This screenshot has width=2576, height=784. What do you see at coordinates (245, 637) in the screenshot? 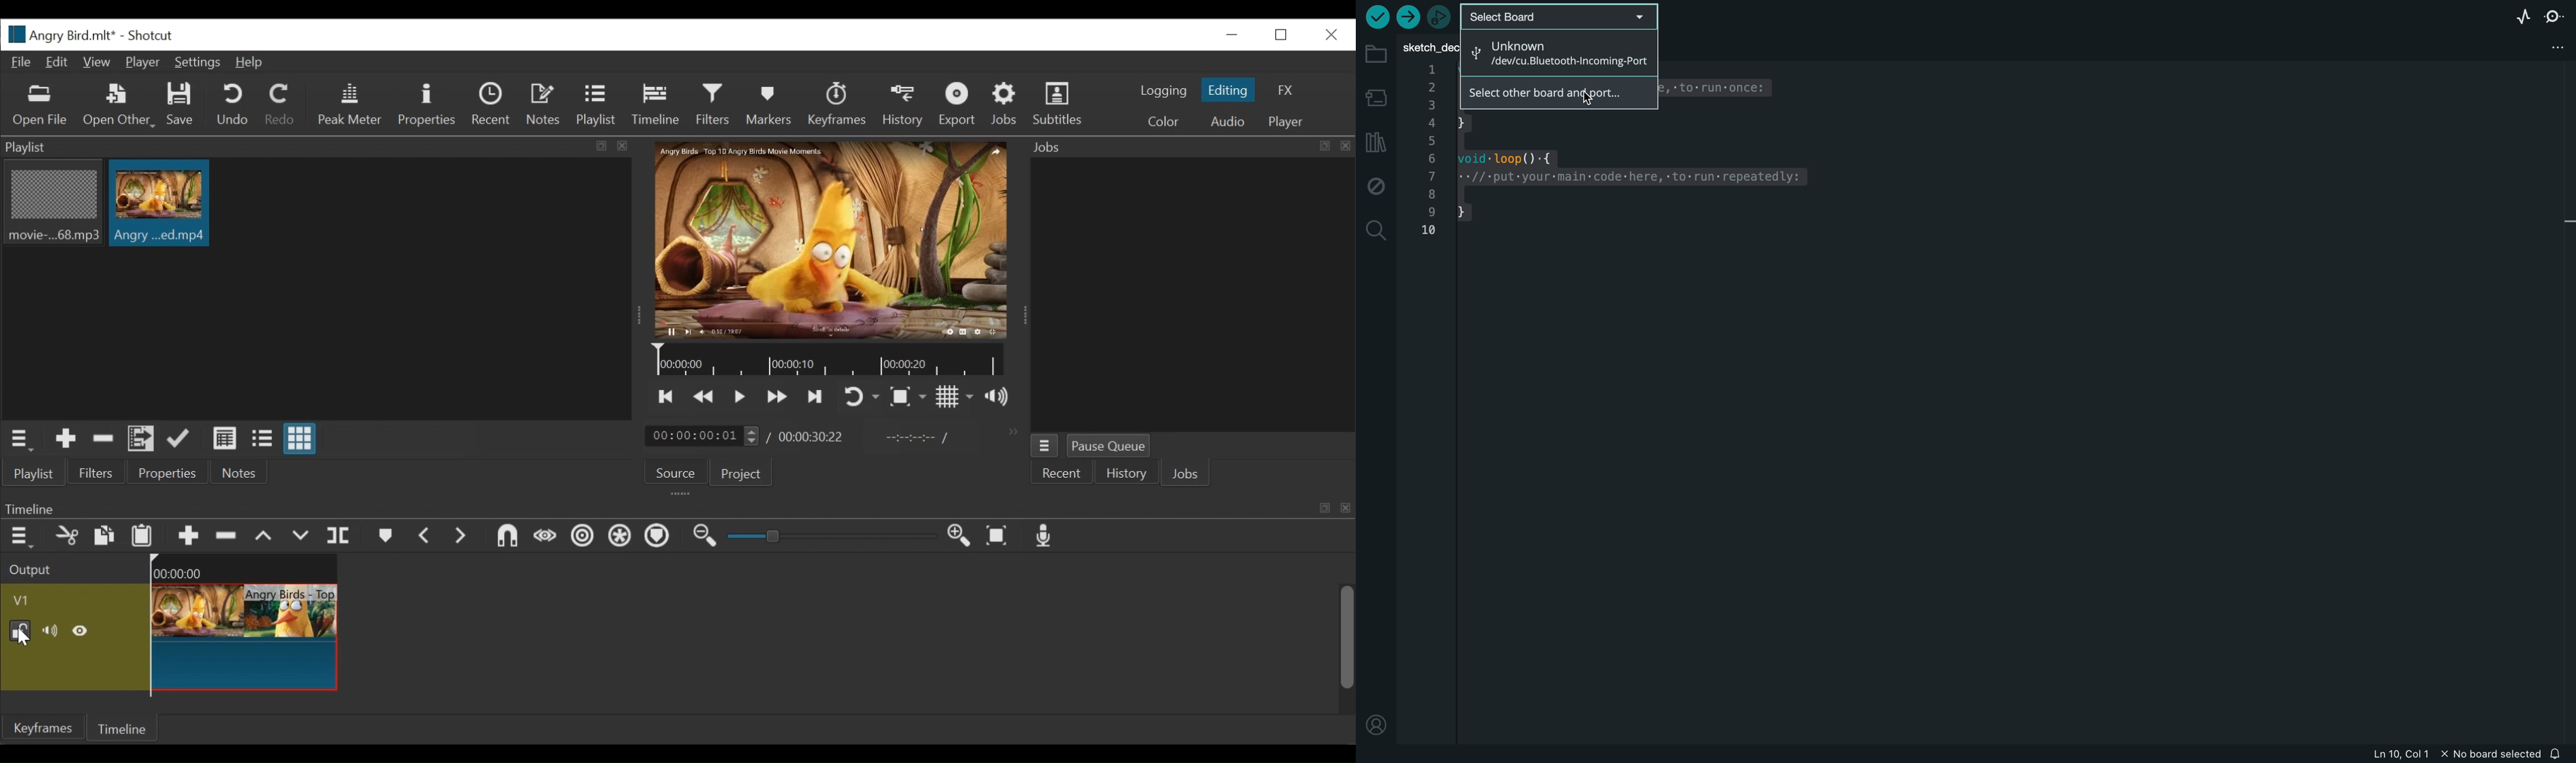
I see `Clip` at bounding box center [245, 637].